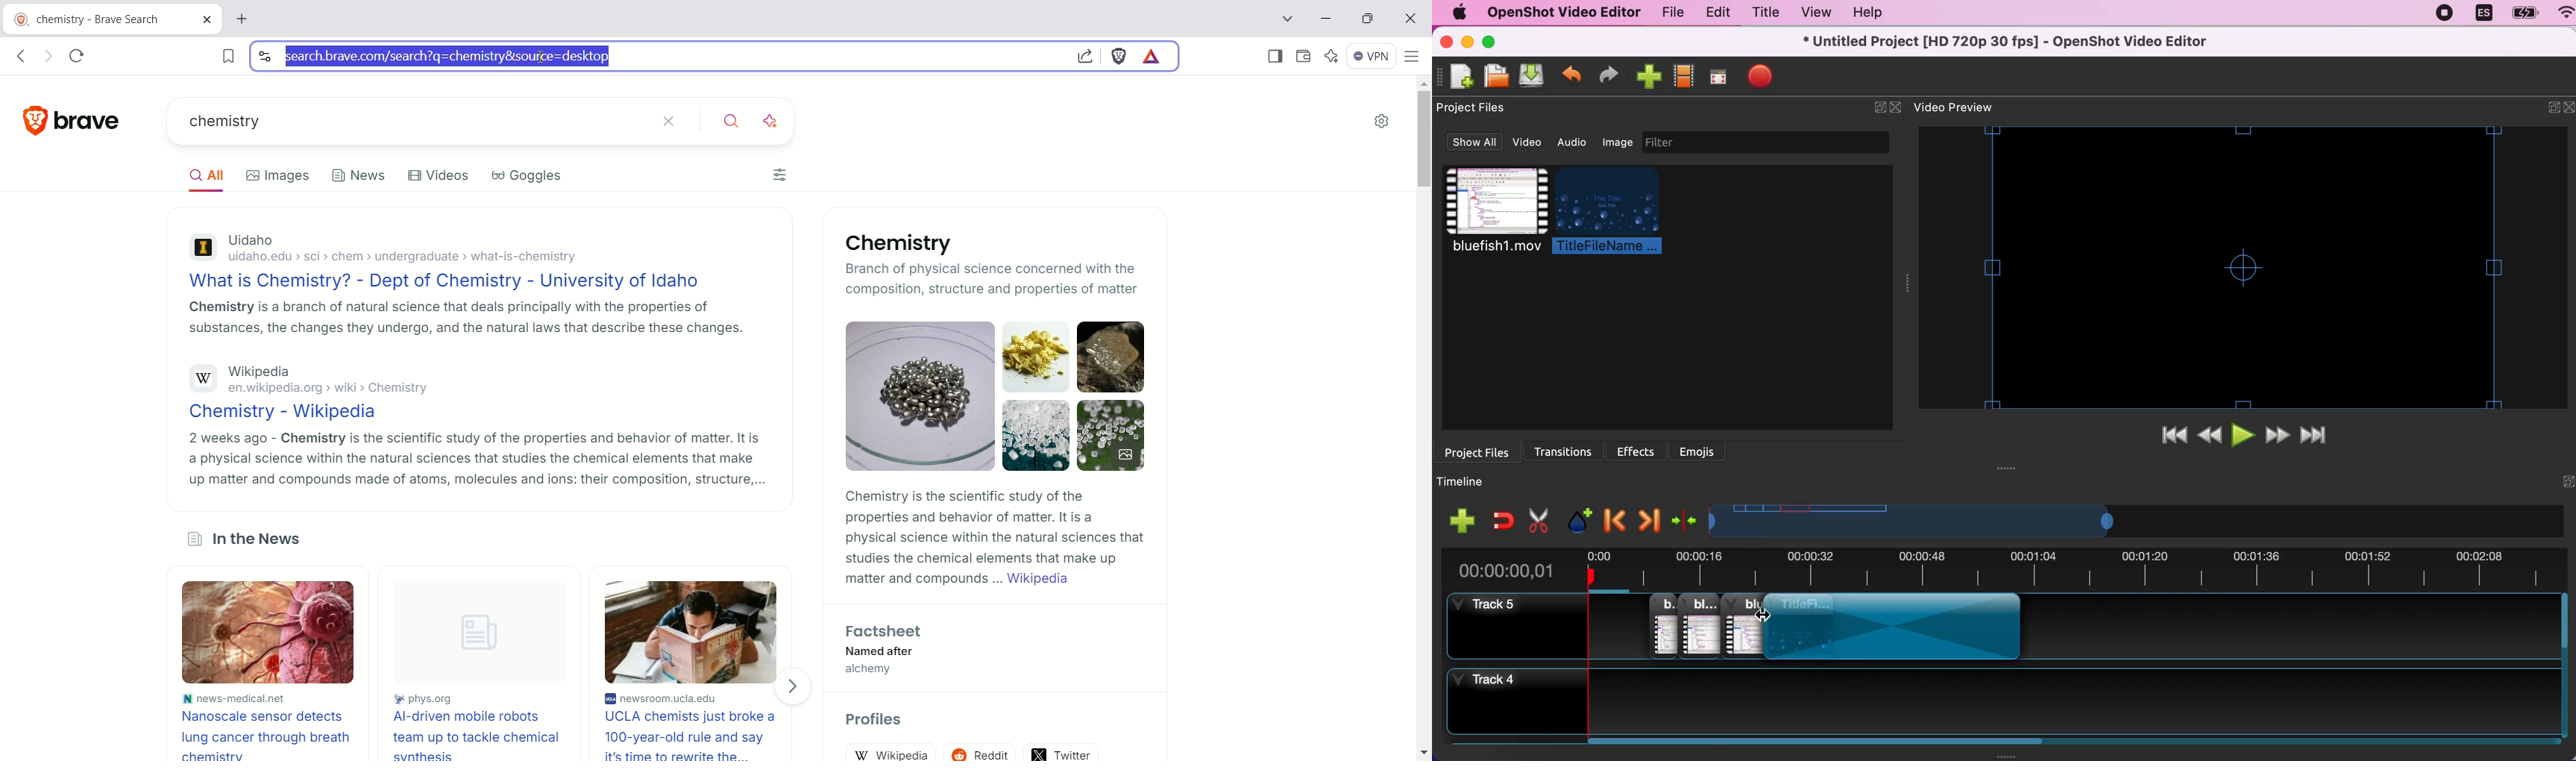  What do you see at coordinates (1494, 211) in the screenshot?
I see `bluefish1.mov` at bounding box center [1494, 211].